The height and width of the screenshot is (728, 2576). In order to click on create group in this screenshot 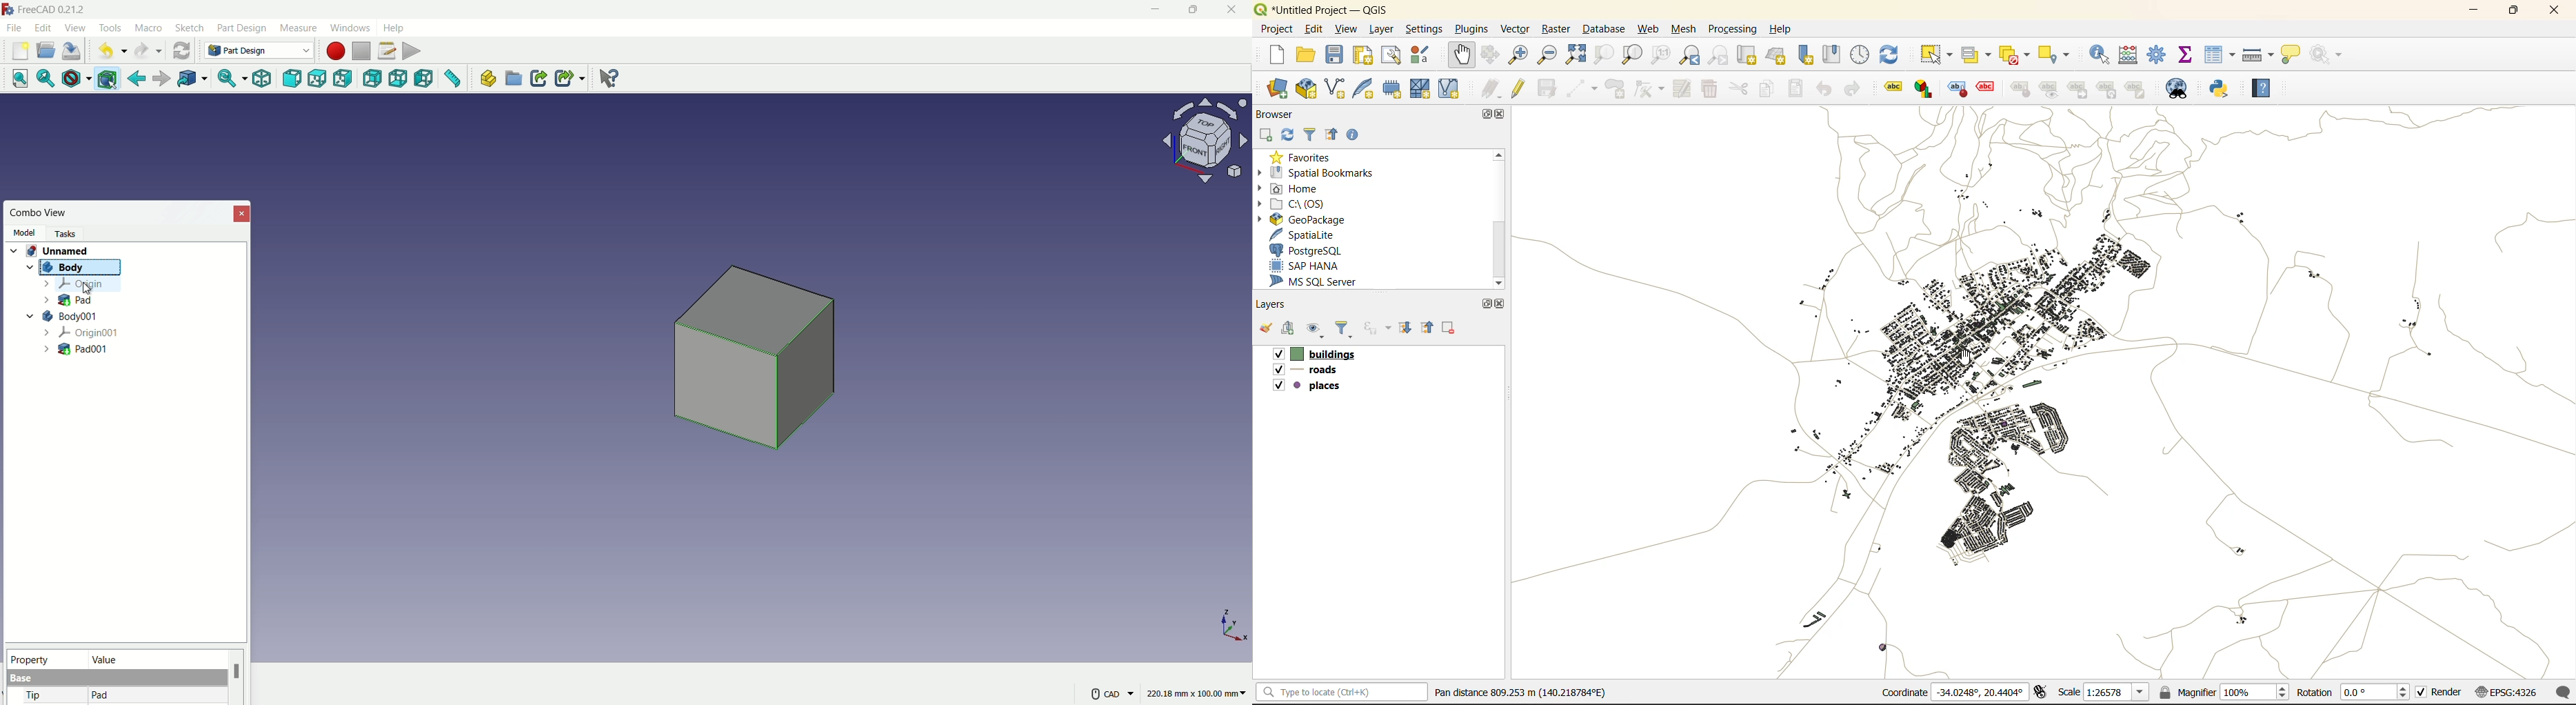, I will do `click(515, 80)`.